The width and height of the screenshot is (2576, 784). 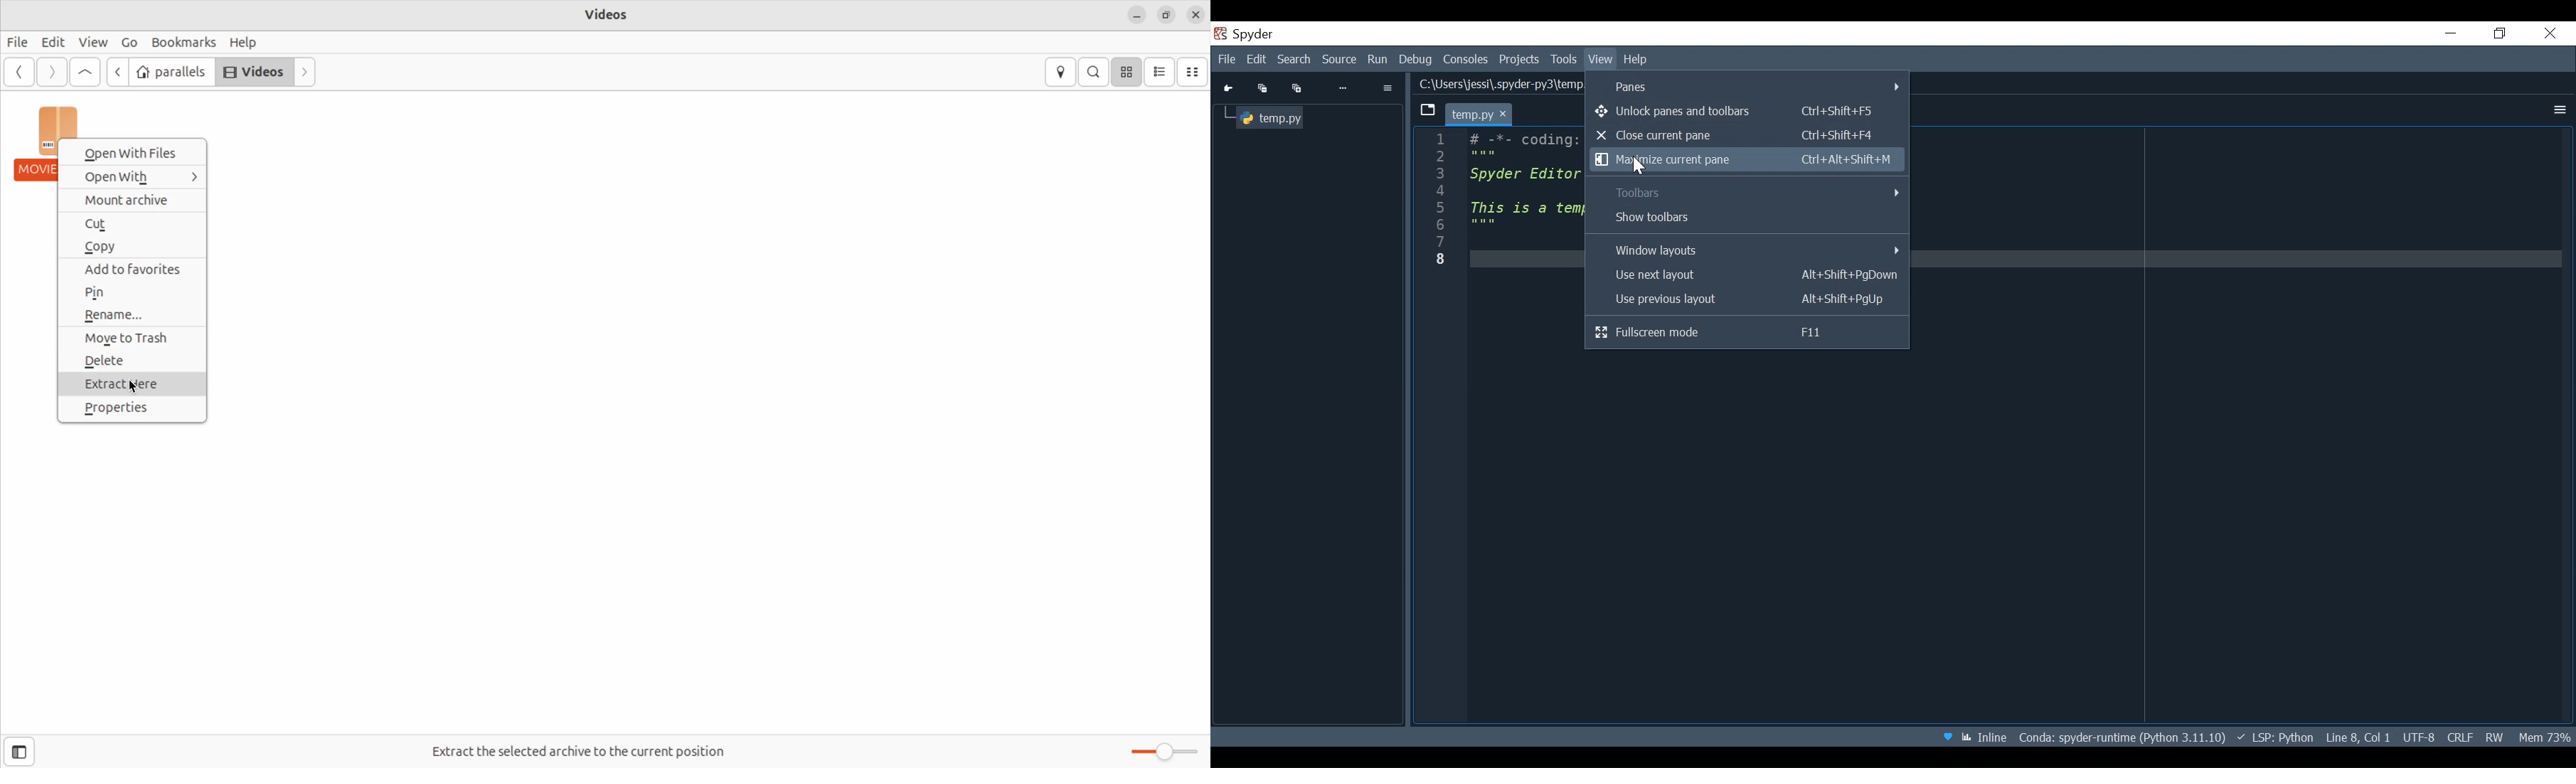 What do you see at coordinates (1155, 749) in the screenshot?
I see `toggle zoom bar` at bounding box center [1155, 749].